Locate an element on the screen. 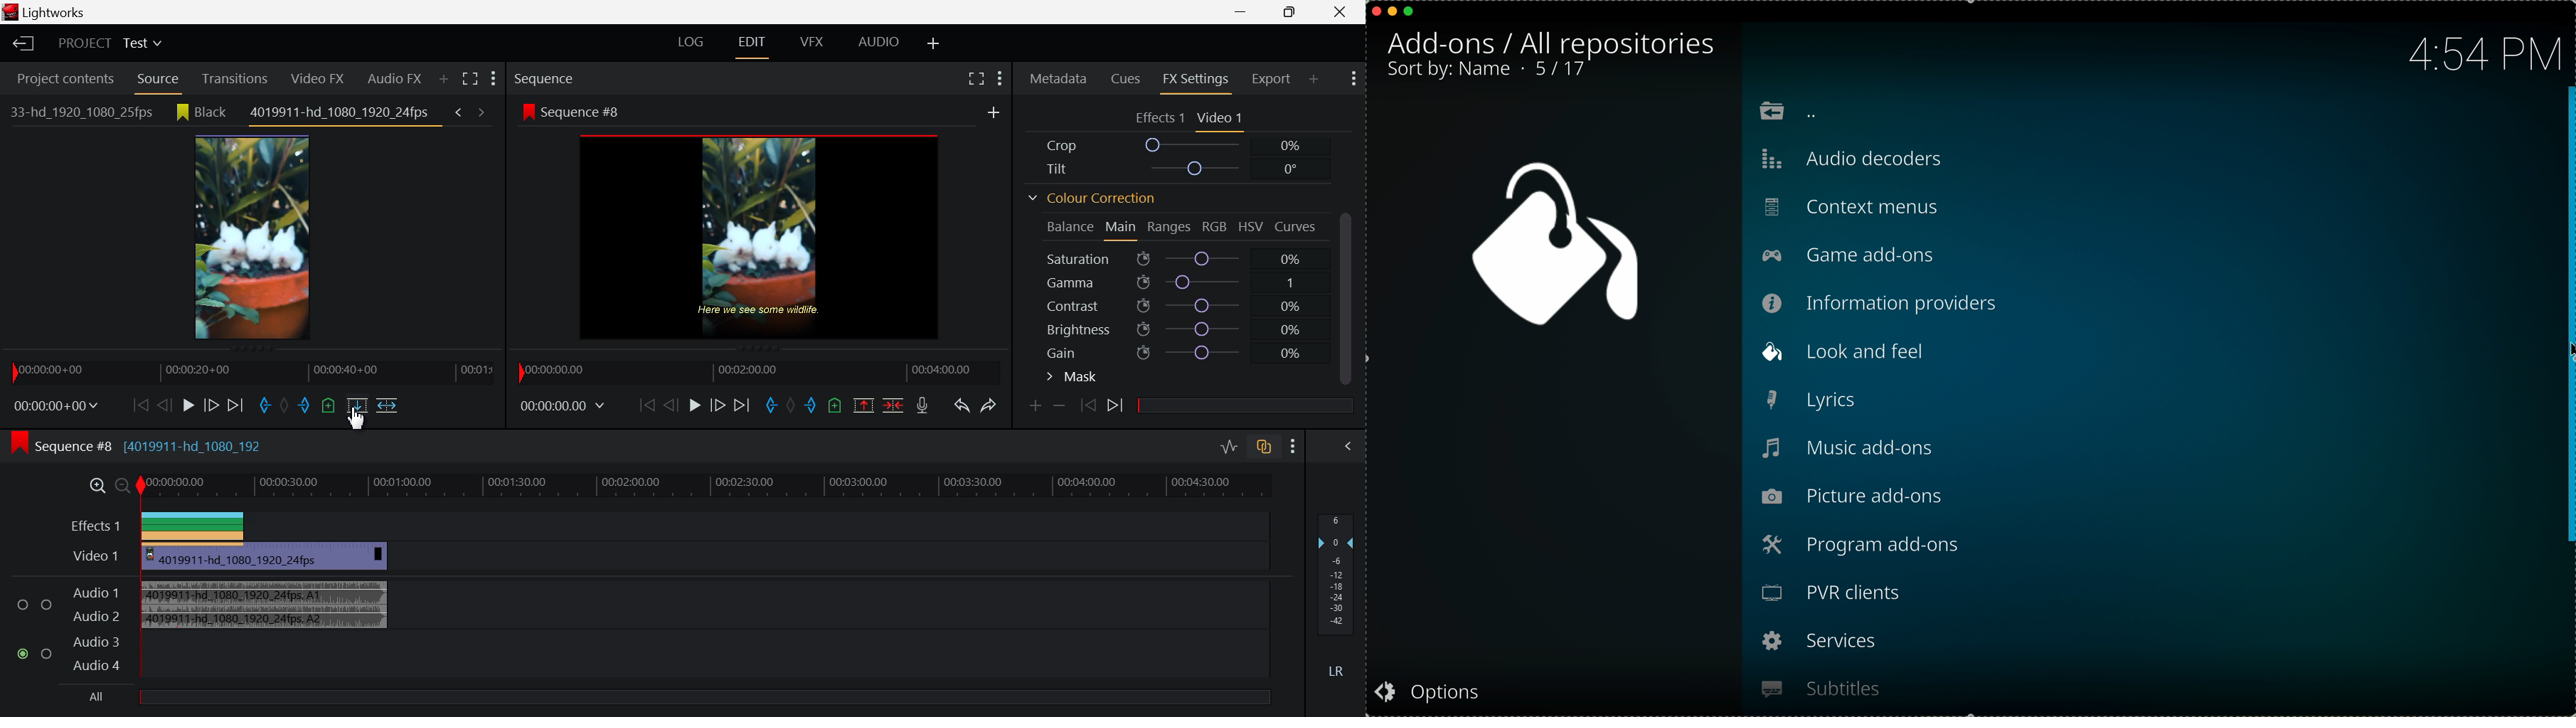 Image resolution: width=2576 pixels, height=728 pixels. Preview Altered is located at coordinates (762, 236).